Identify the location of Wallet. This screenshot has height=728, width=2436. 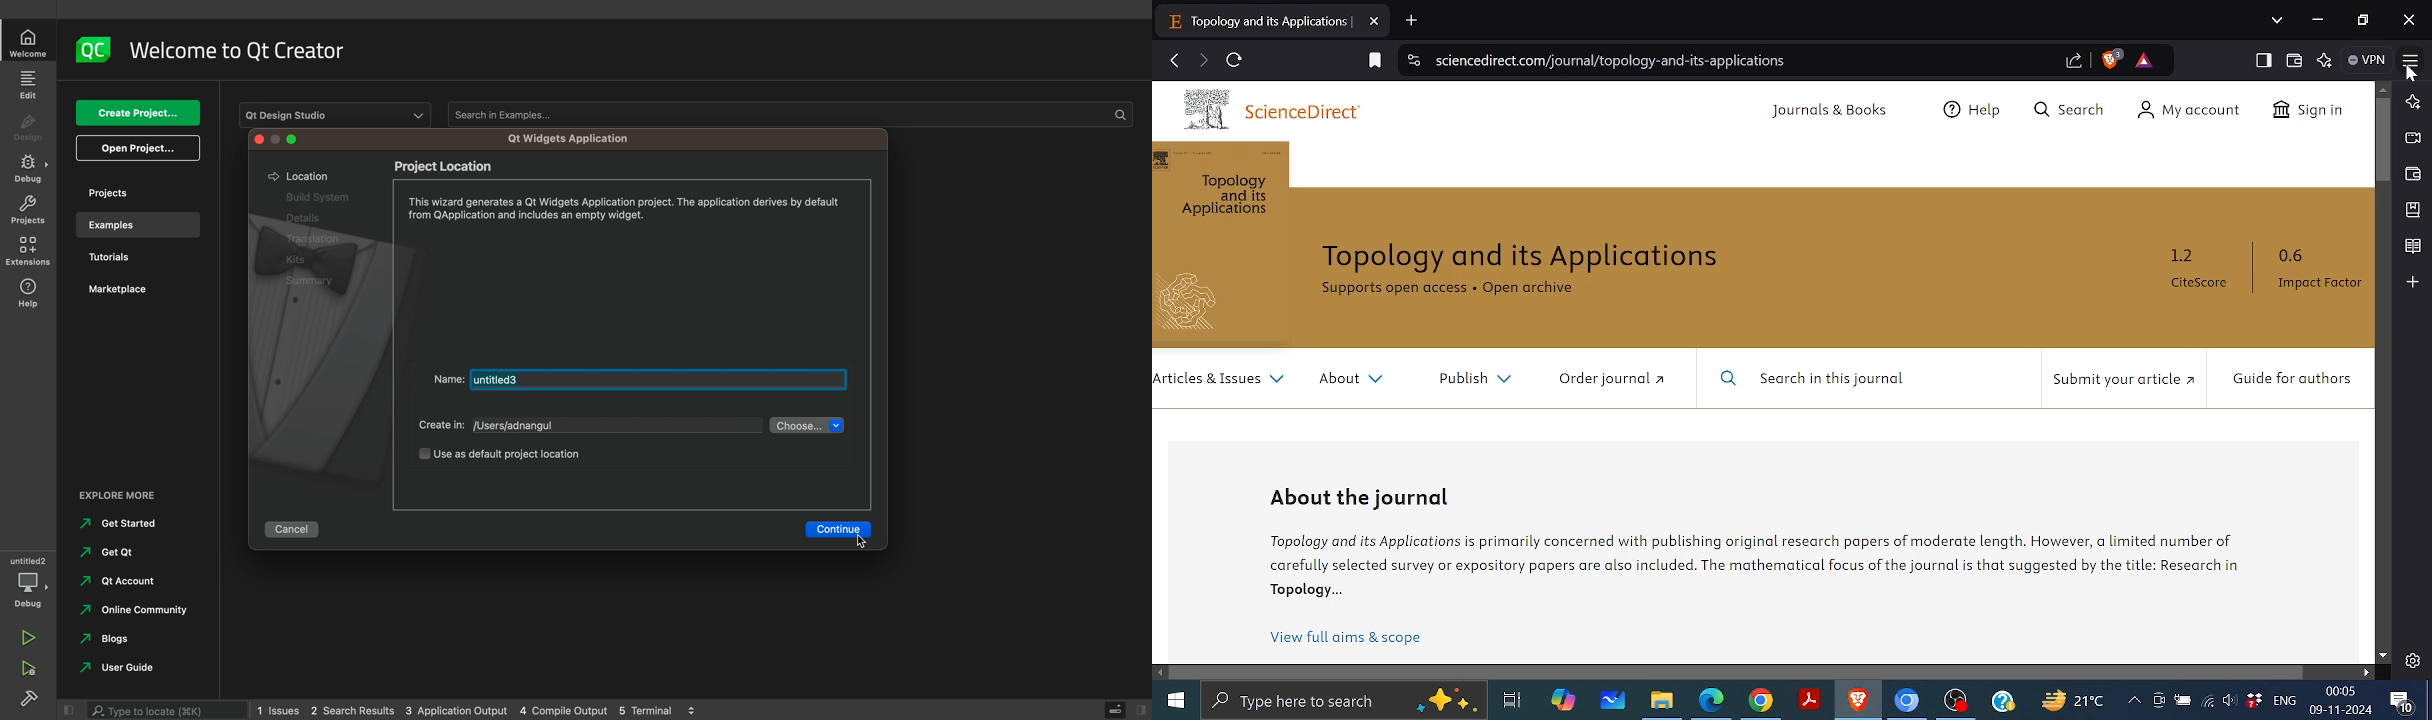
(2298, 60).